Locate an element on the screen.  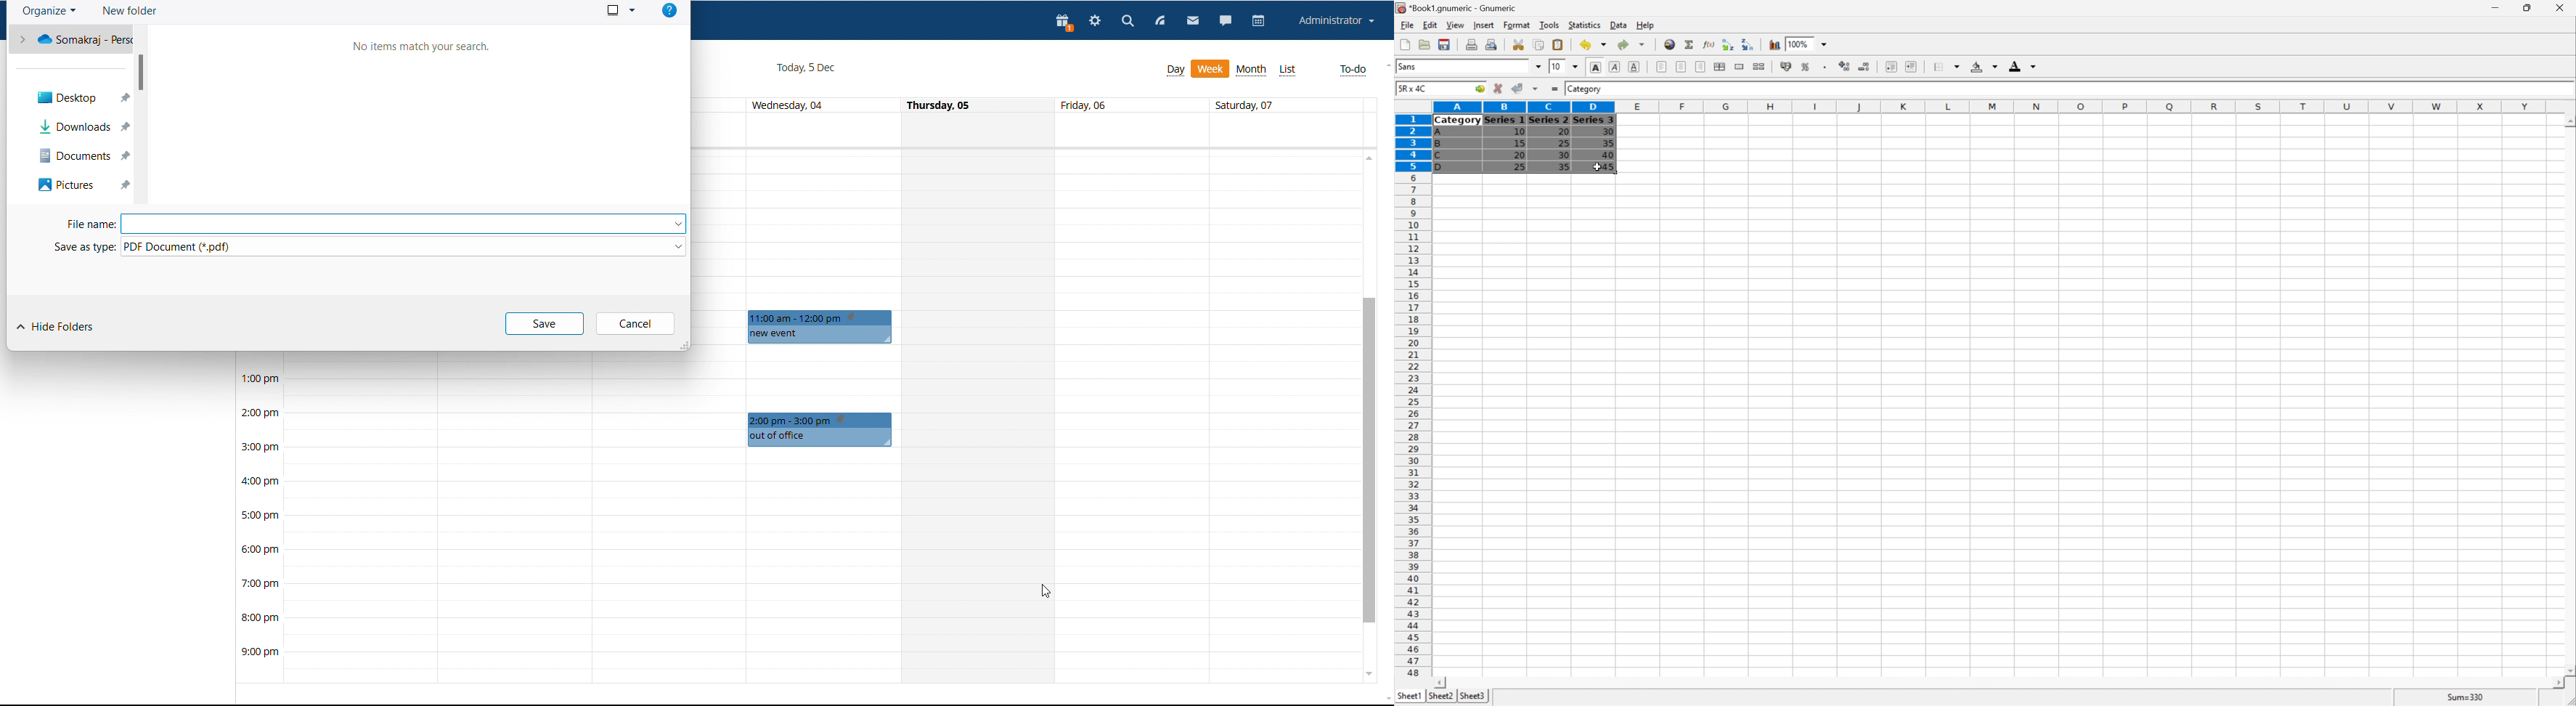
30 is located at coordinates (1608, 131).